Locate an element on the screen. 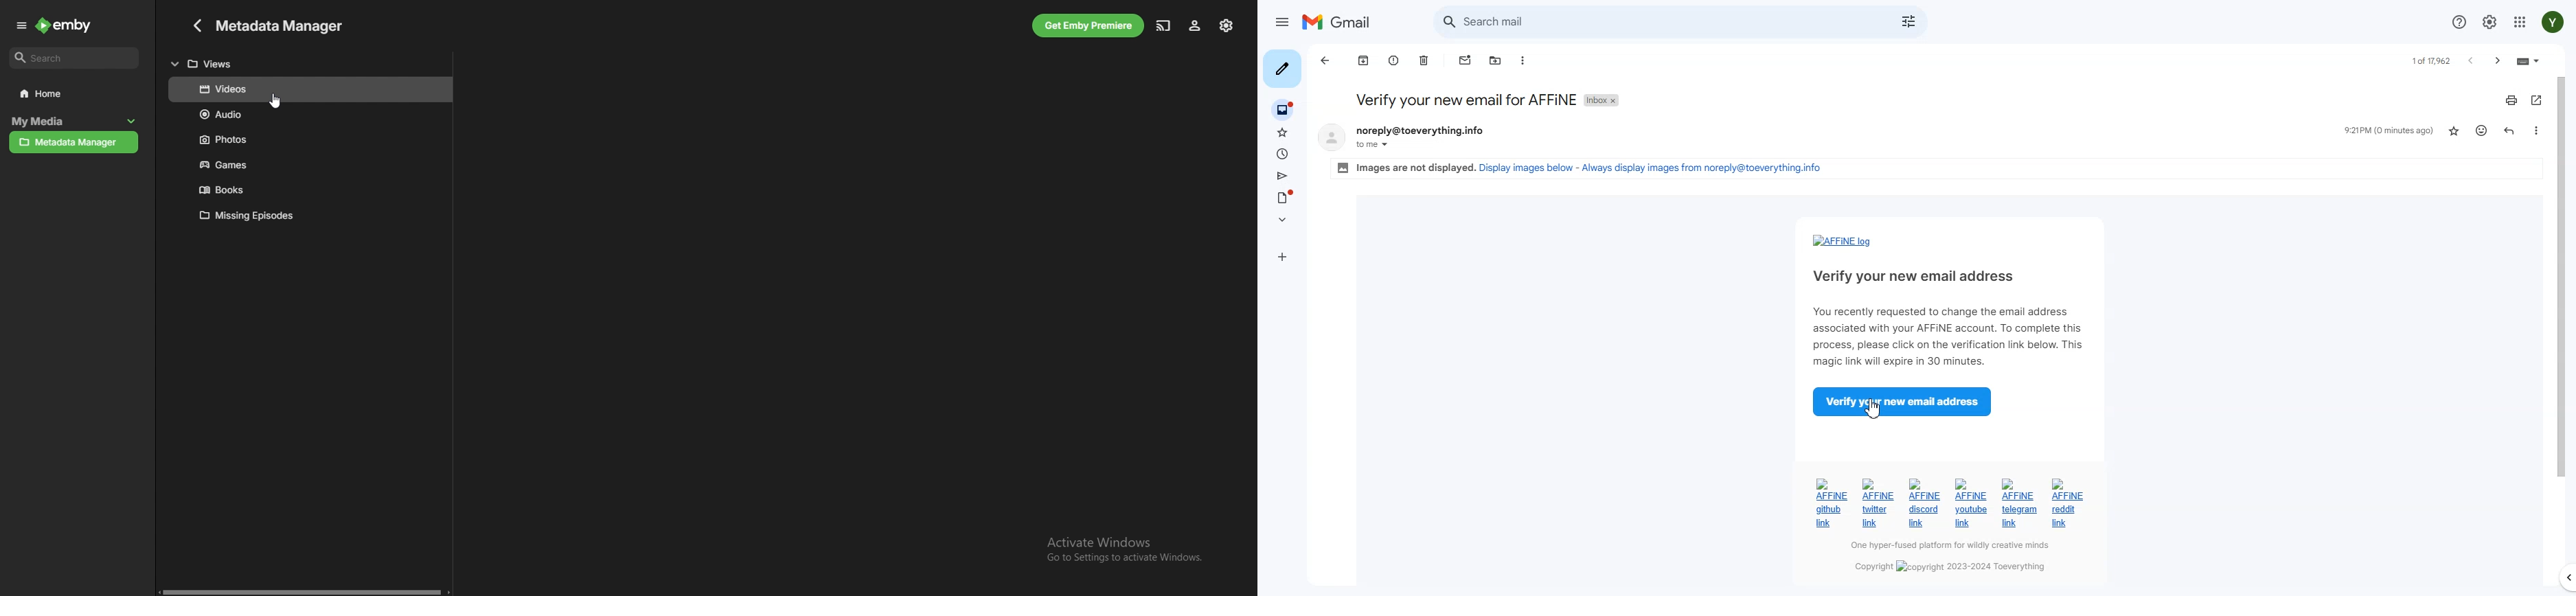 Image resolution: width=2576 pixels, height=616 pixels. Mark as unread is located at coordinates (1465, 61).